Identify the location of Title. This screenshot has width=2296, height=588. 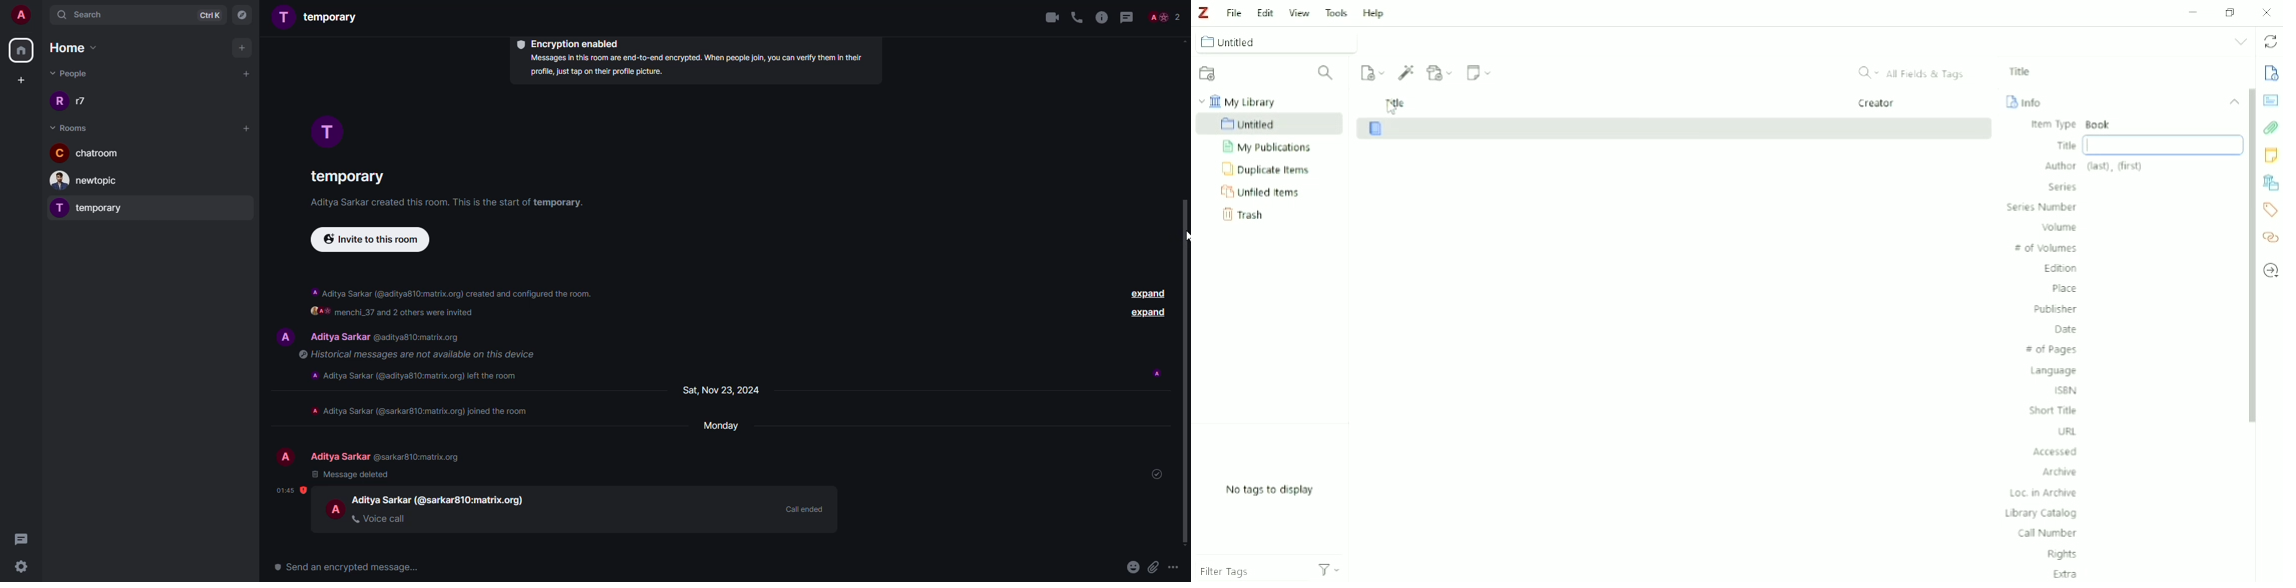
(1396, 104).